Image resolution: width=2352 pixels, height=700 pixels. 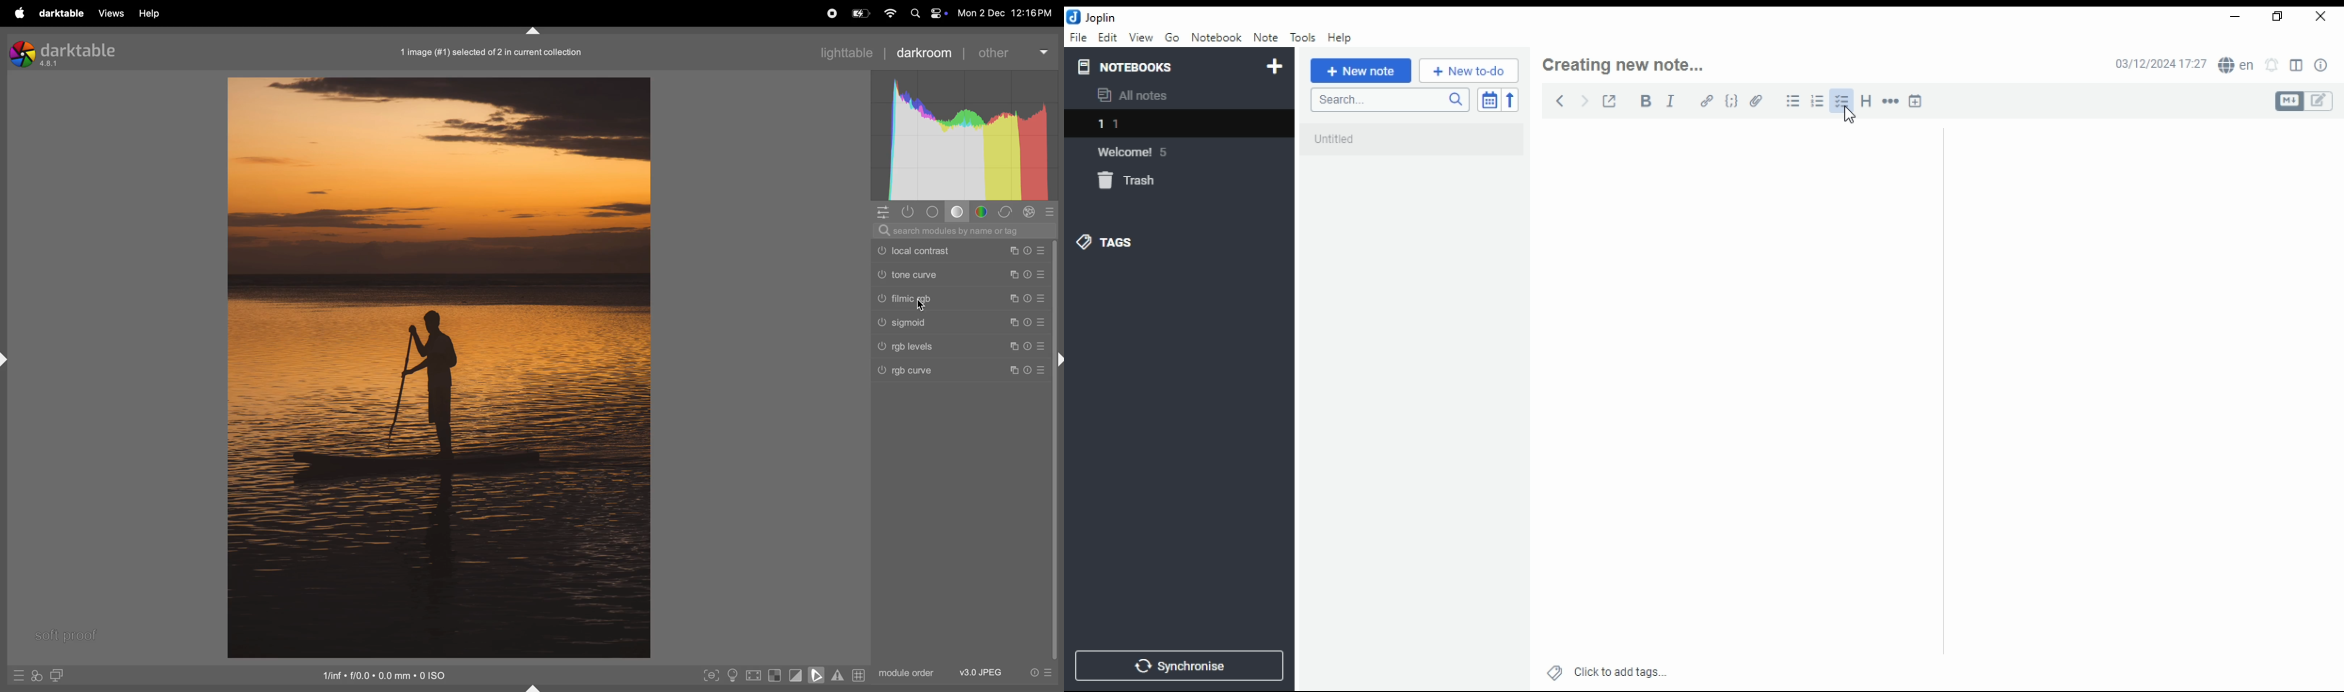 What do you see at coordinates (1051, 212) in the screenshot?
I see `presets` at bounding box center [1051, 212].